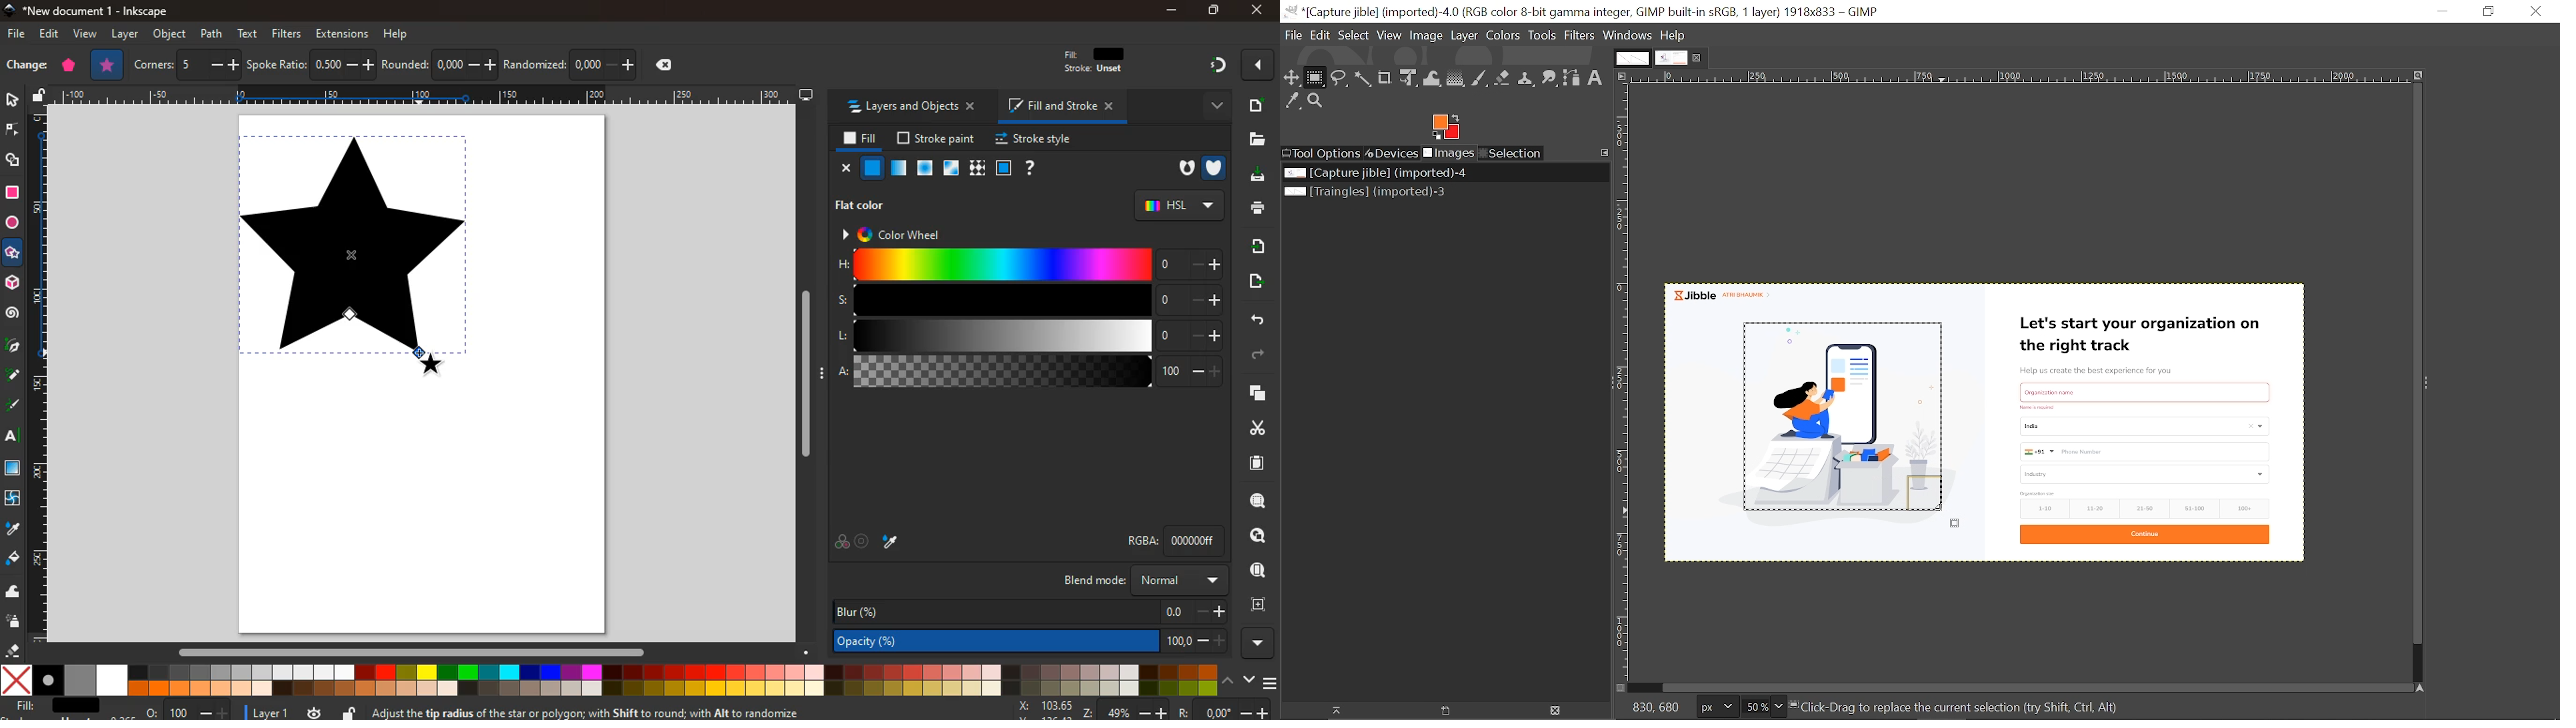 This screenshot has width=2576, height=728. I want to click on Minimize, so click(2443, 12).